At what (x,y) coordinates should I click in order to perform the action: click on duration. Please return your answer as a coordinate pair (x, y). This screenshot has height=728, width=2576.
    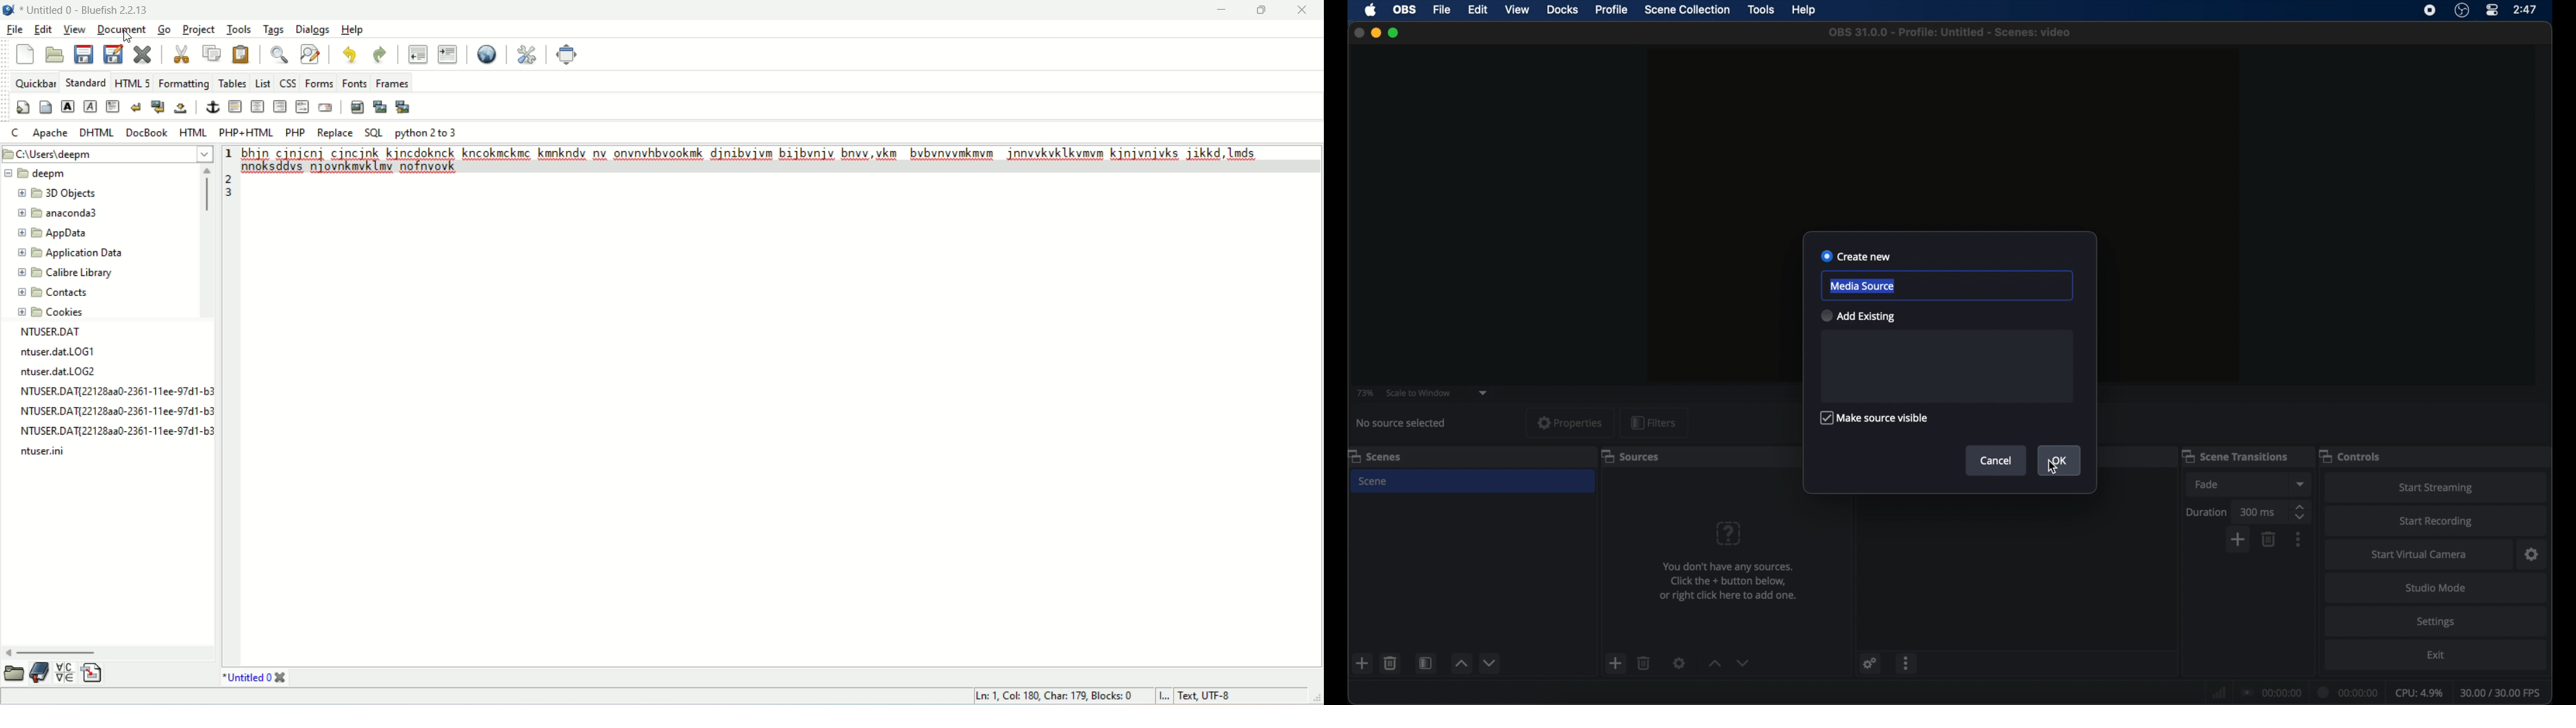
    Looking at the image, I should click on (2206, 512).